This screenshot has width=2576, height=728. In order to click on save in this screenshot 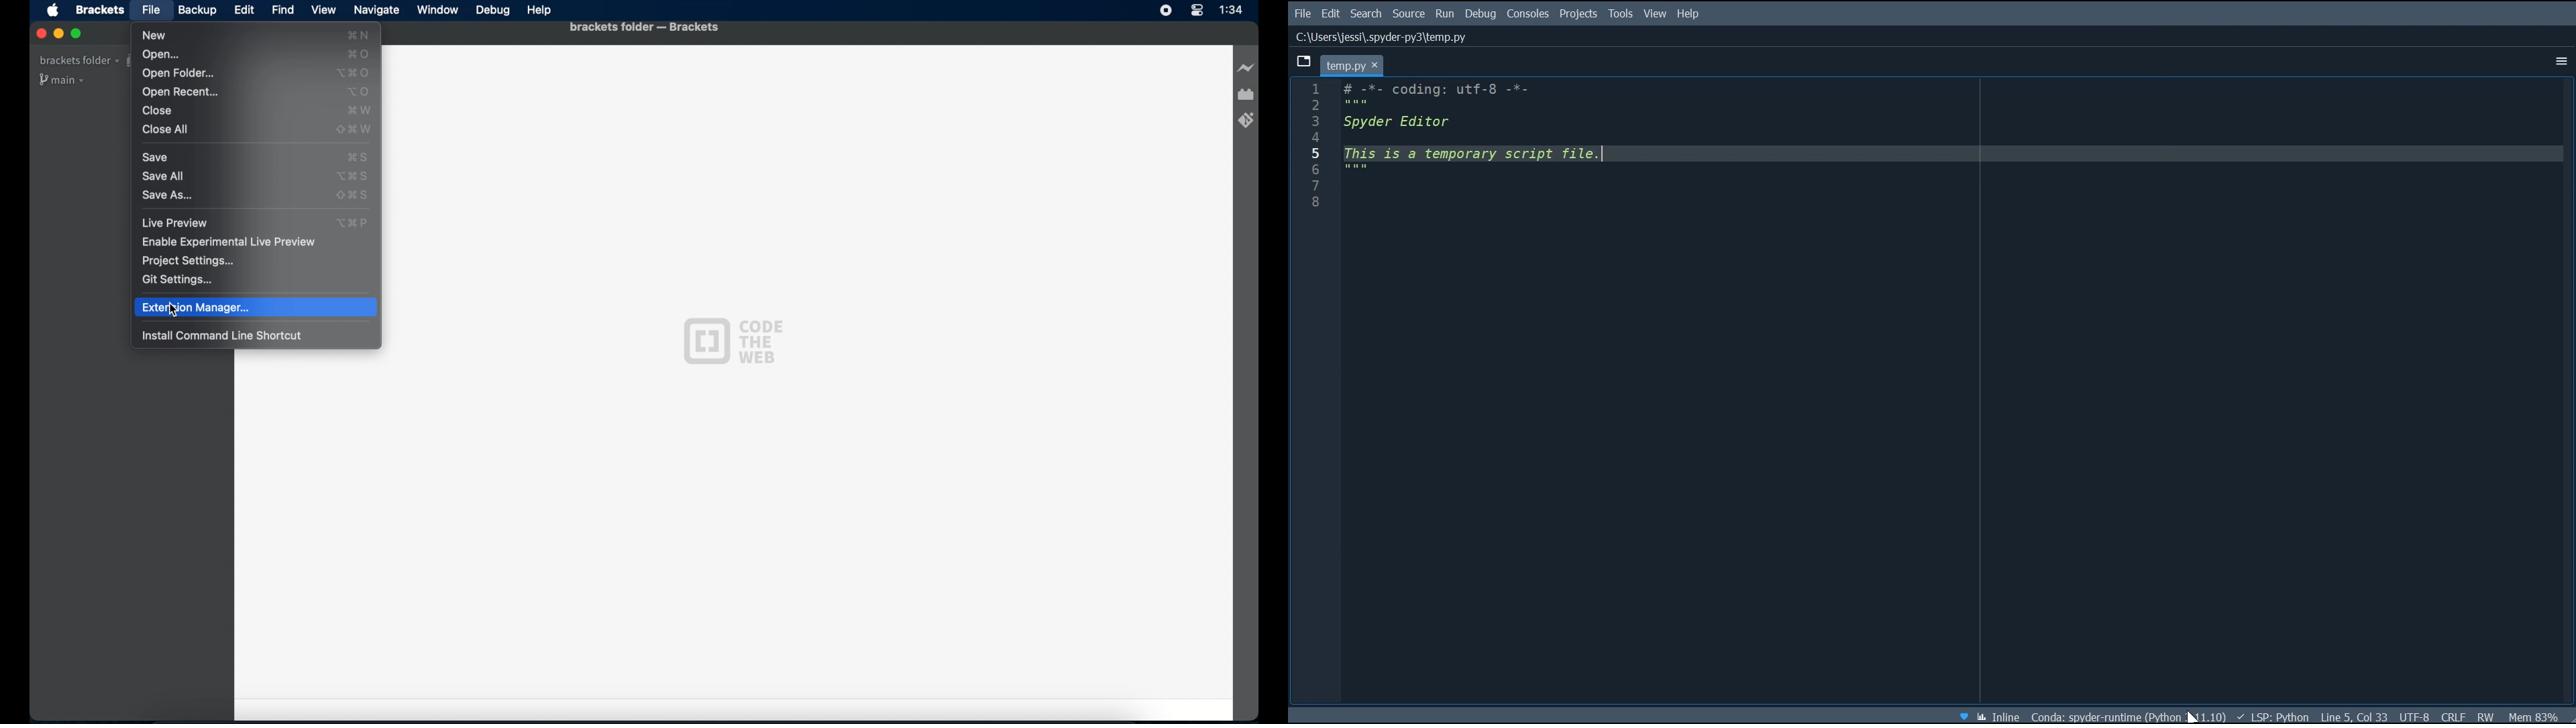, I will do `click(156, 158)`.